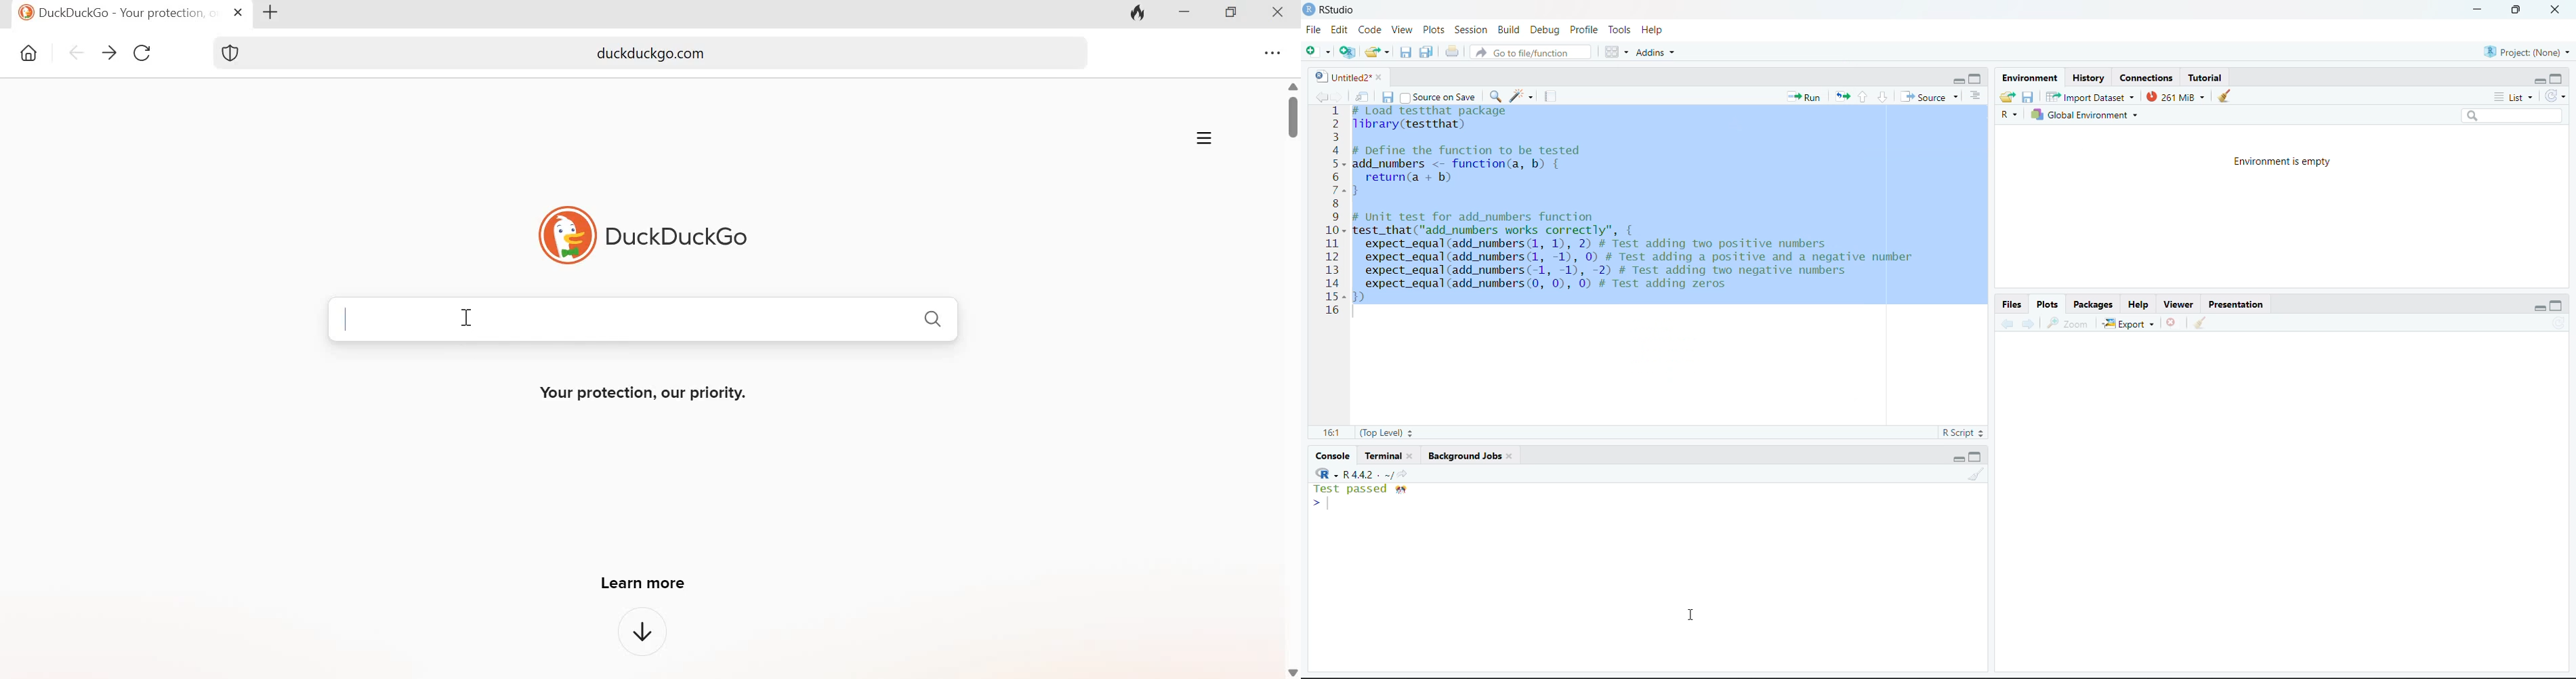 The height and width of the screenshot is (700, 2576). I want to click on Close, so click(1279, 12).